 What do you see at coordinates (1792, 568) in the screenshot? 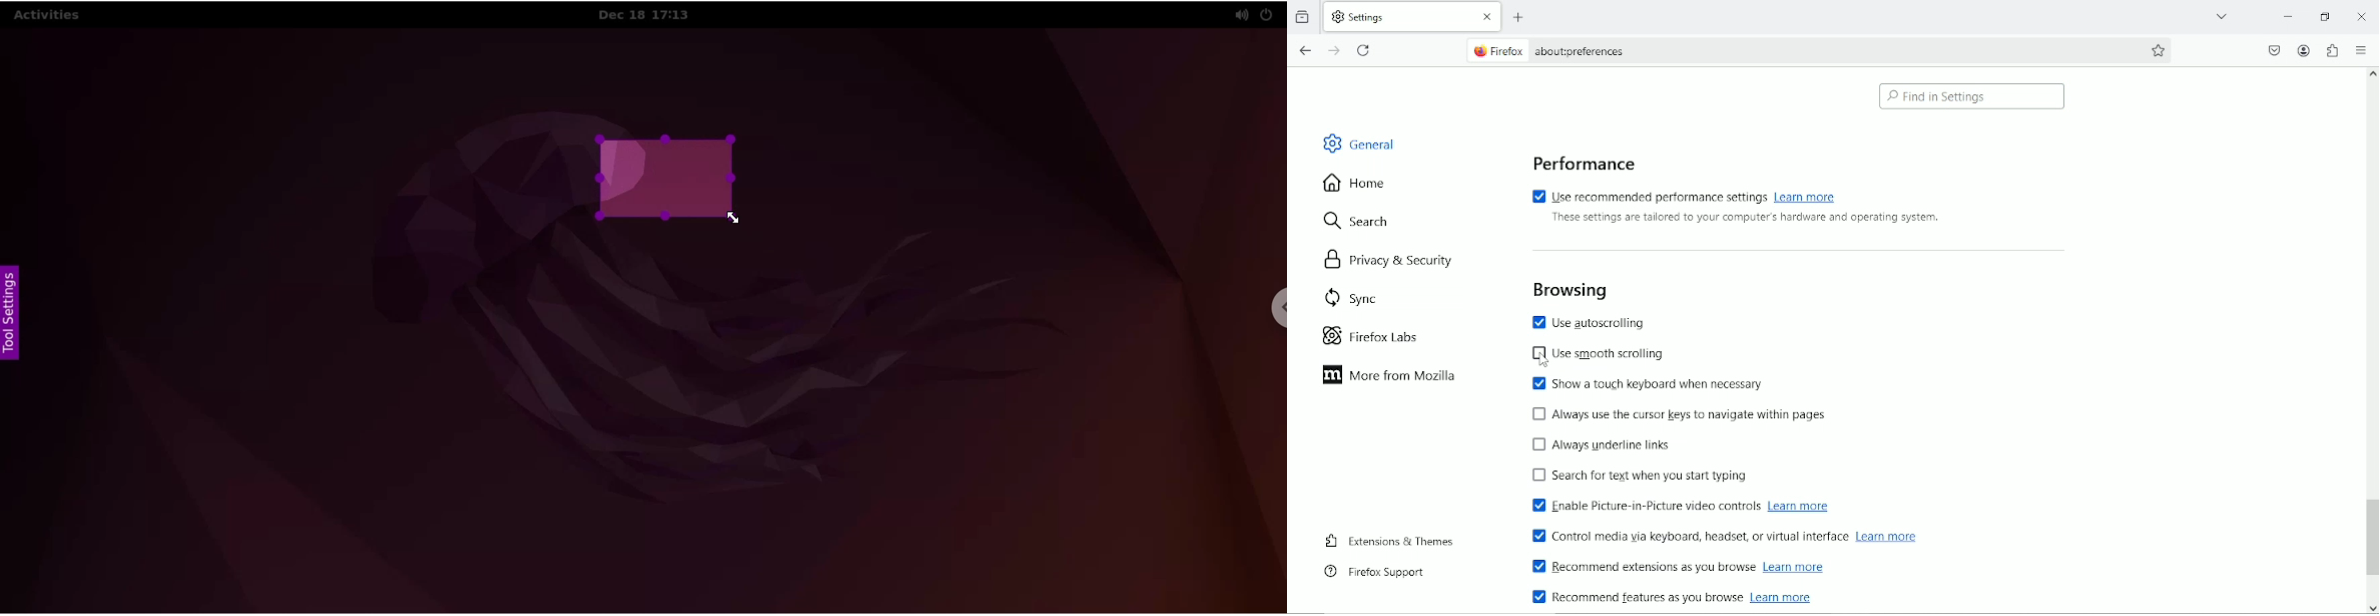
I see `Learn more` at bounding box center [1792, 568].